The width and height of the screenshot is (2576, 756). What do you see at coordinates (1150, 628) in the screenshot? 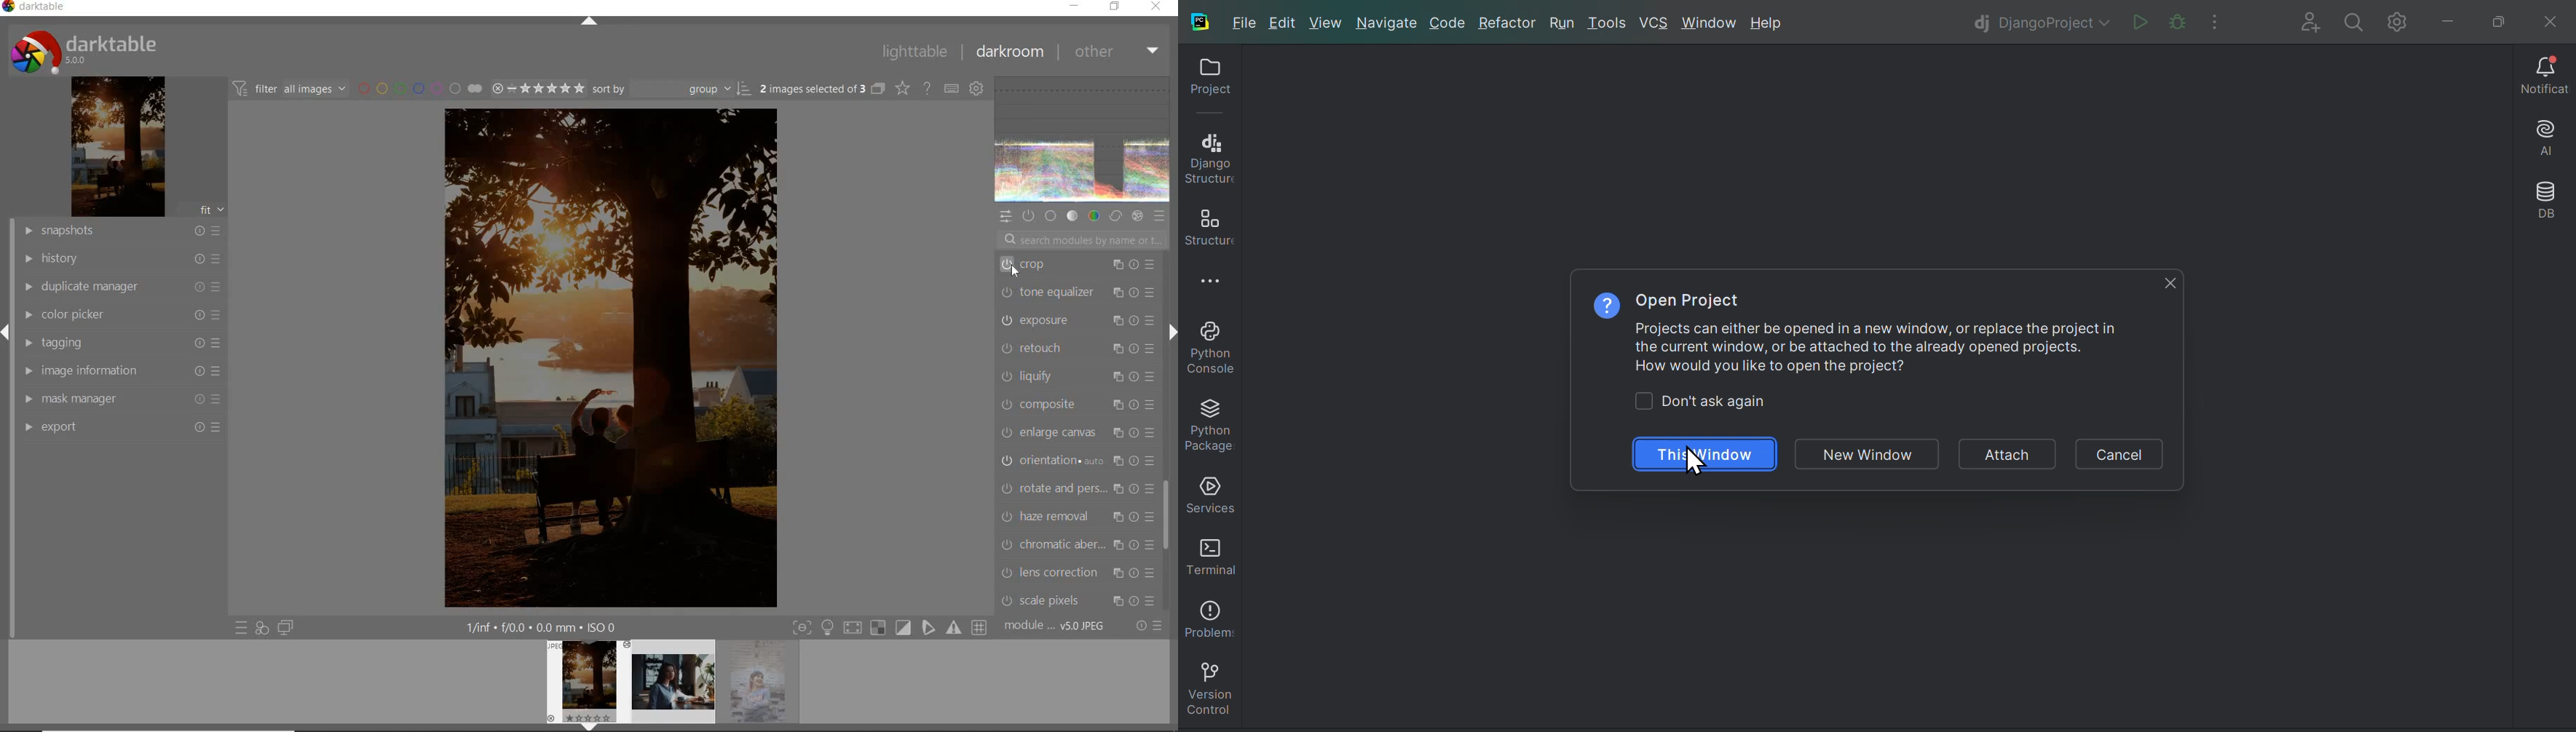
I see `reset or preset & preference` at bounding box center [1150, 628].